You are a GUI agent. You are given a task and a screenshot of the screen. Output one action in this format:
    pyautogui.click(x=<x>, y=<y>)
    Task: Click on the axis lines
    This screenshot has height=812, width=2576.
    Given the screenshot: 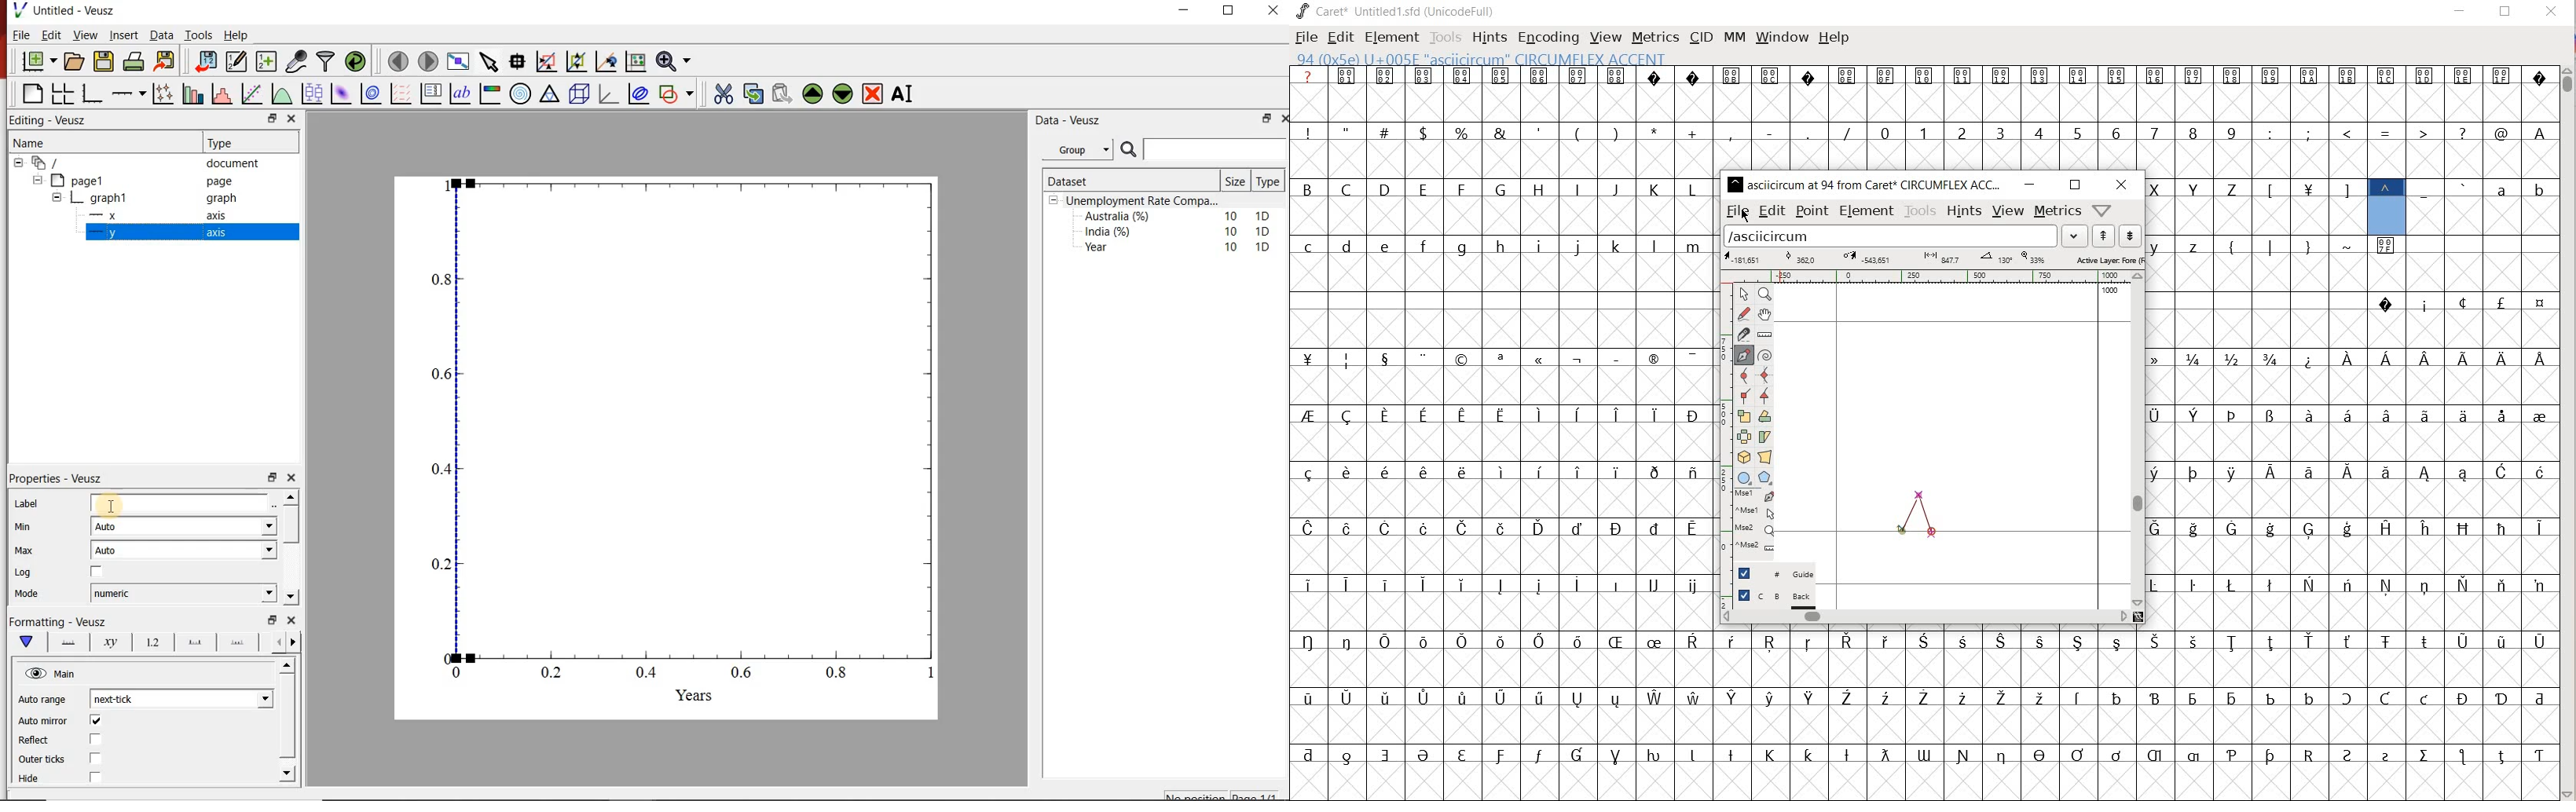 What is the action you would take?
    pyautogui.click(x=70, y=643)
    